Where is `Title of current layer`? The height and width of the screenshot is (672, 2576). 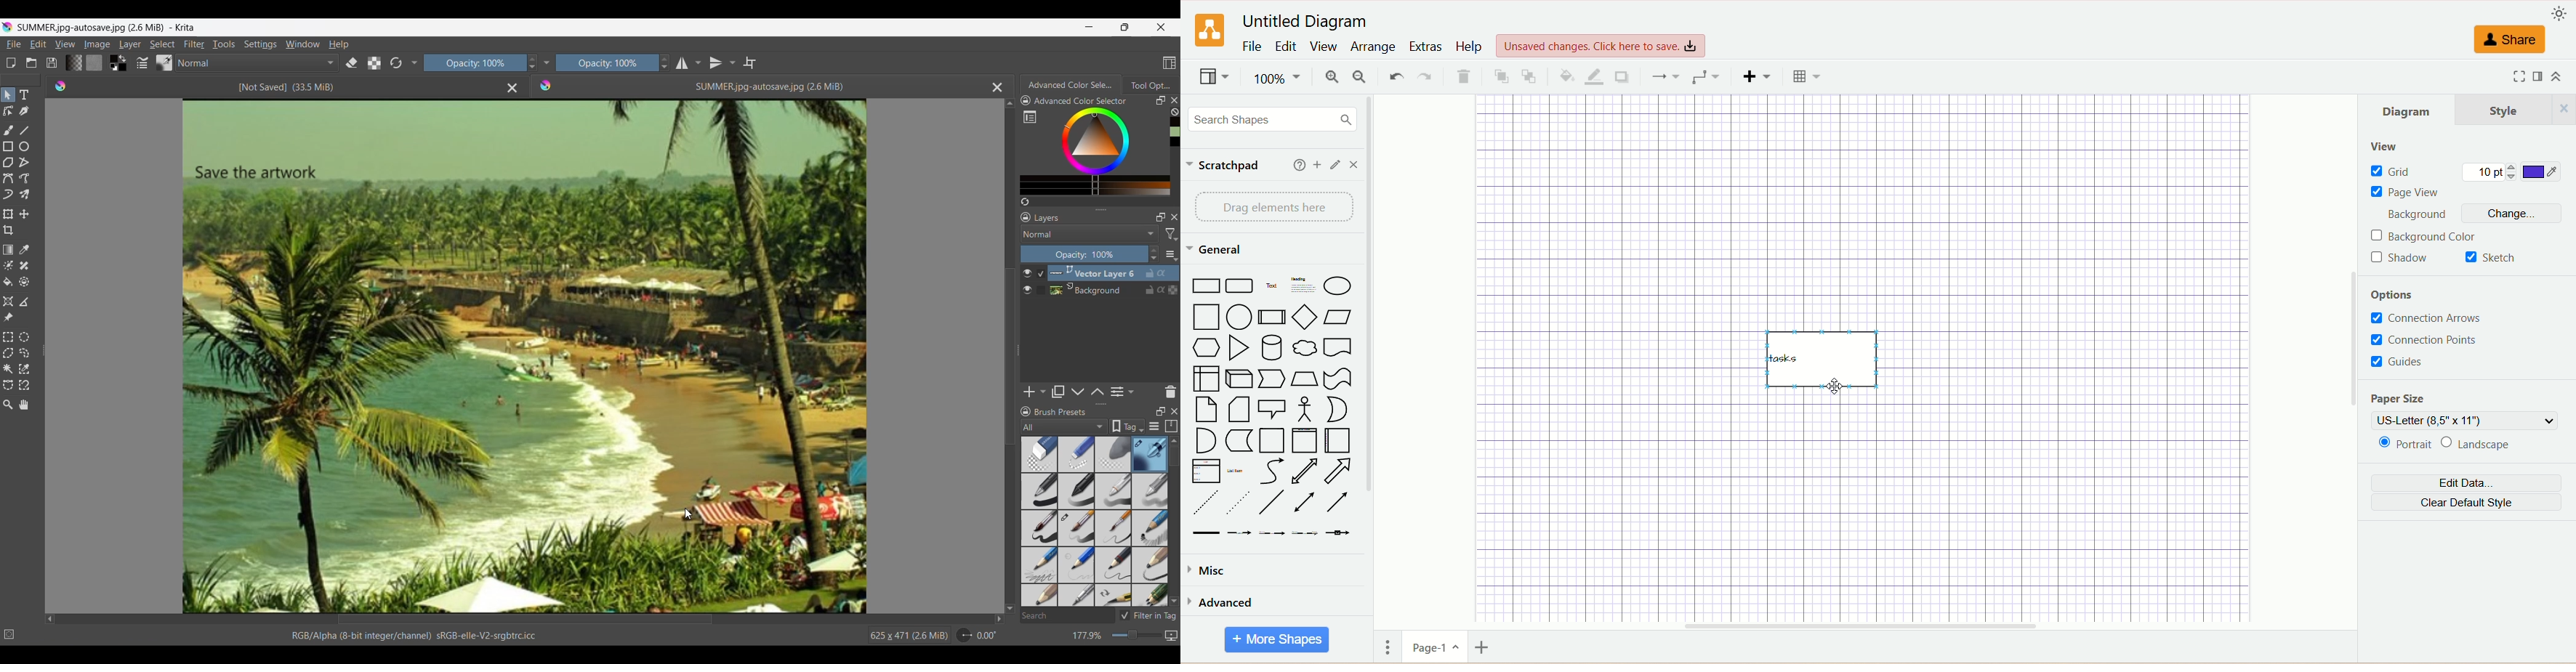 Title of current layer is located at coordinates (1047, 218).